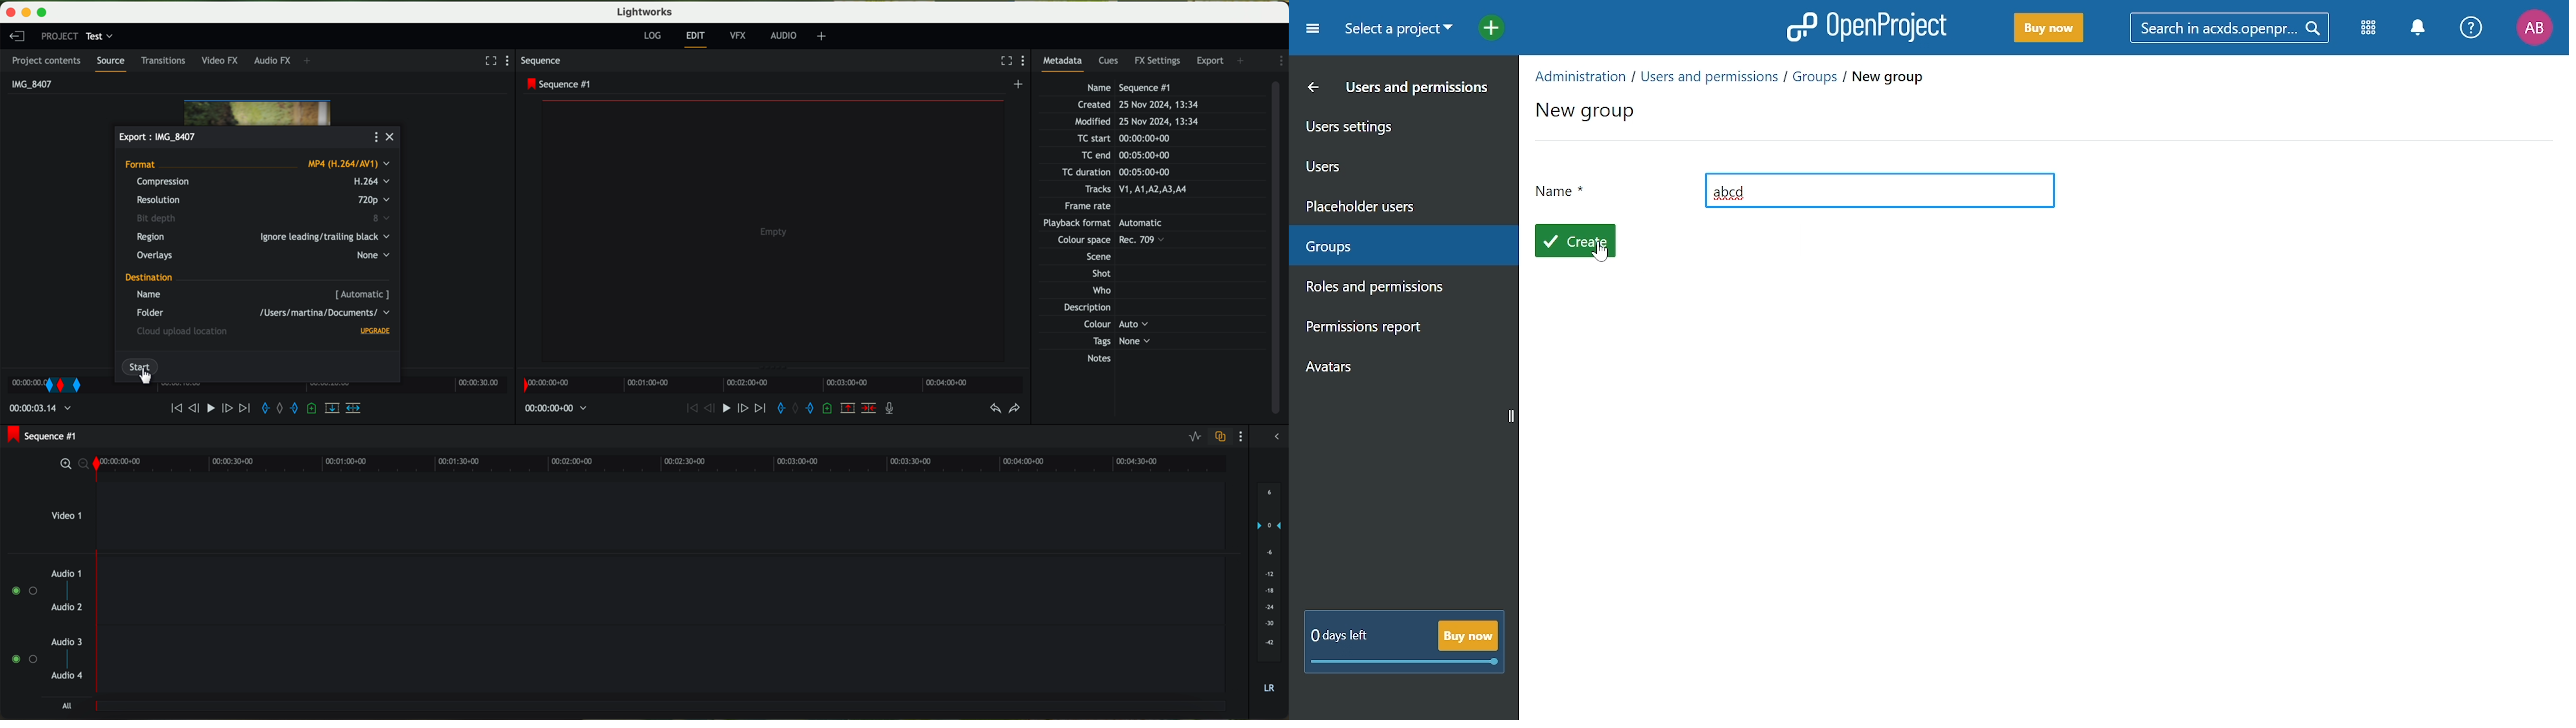 The width and height of the screenshot is (2576, 728). Describe the element at coordinates (261, 313) in the screenshot. I see `folder` at that location.